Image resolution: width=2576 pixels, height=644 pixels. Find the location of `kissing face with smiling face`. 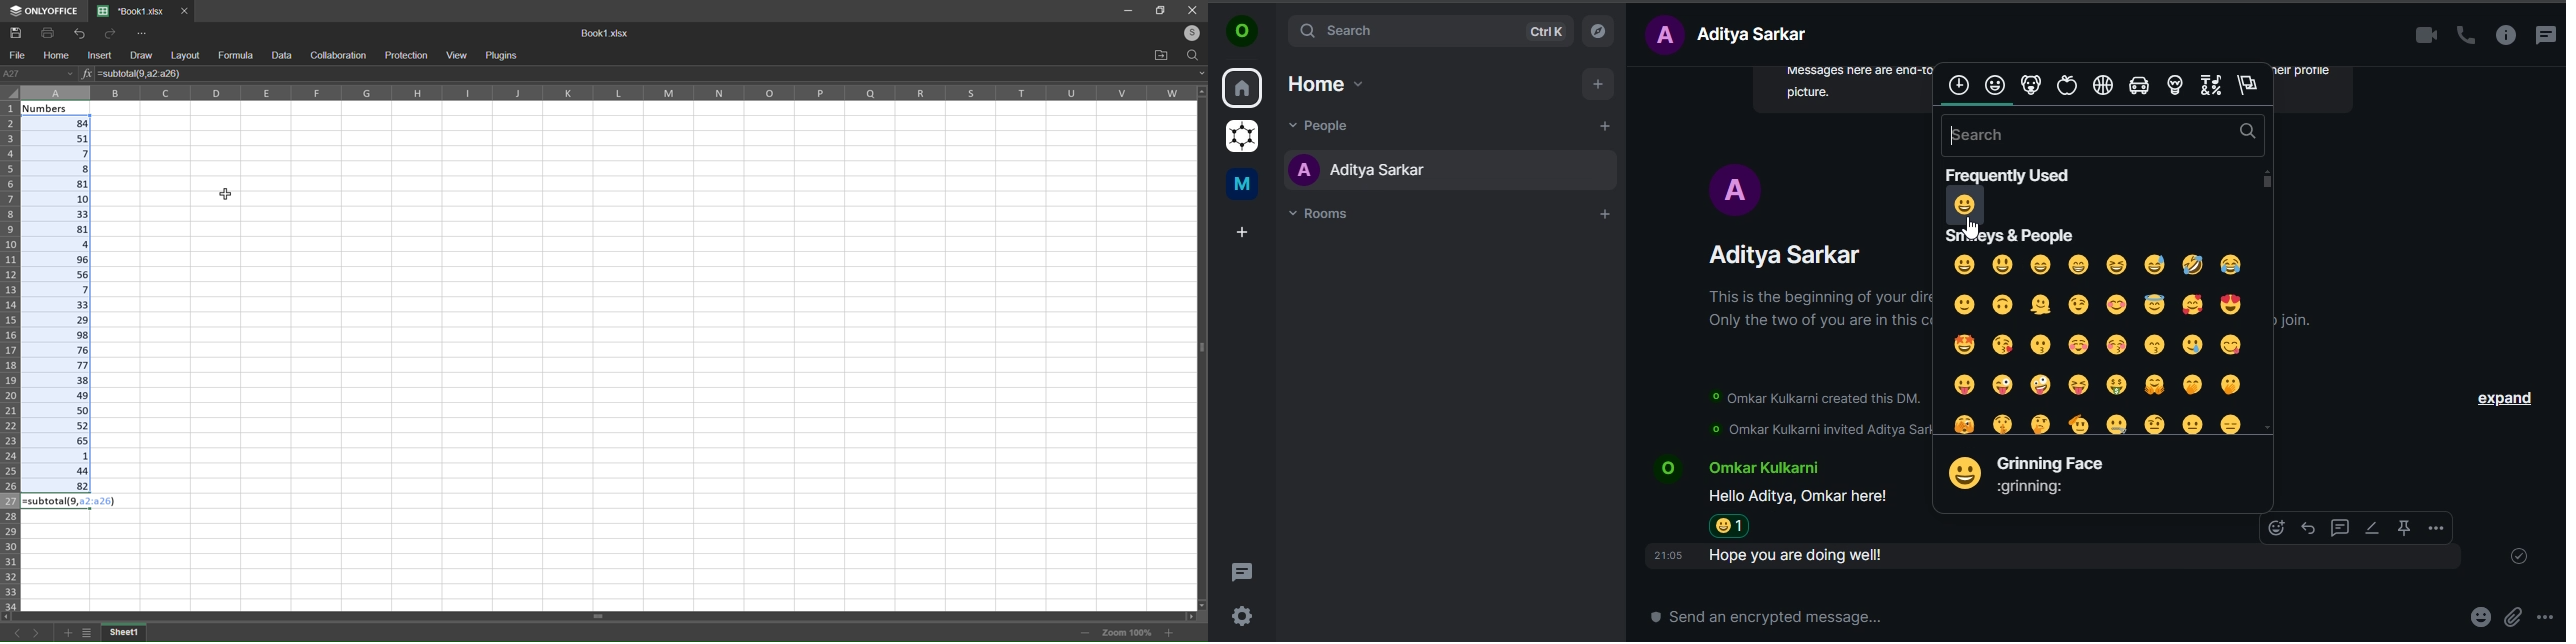

kissing face with smiling face is located at coordinates (2154, 344).